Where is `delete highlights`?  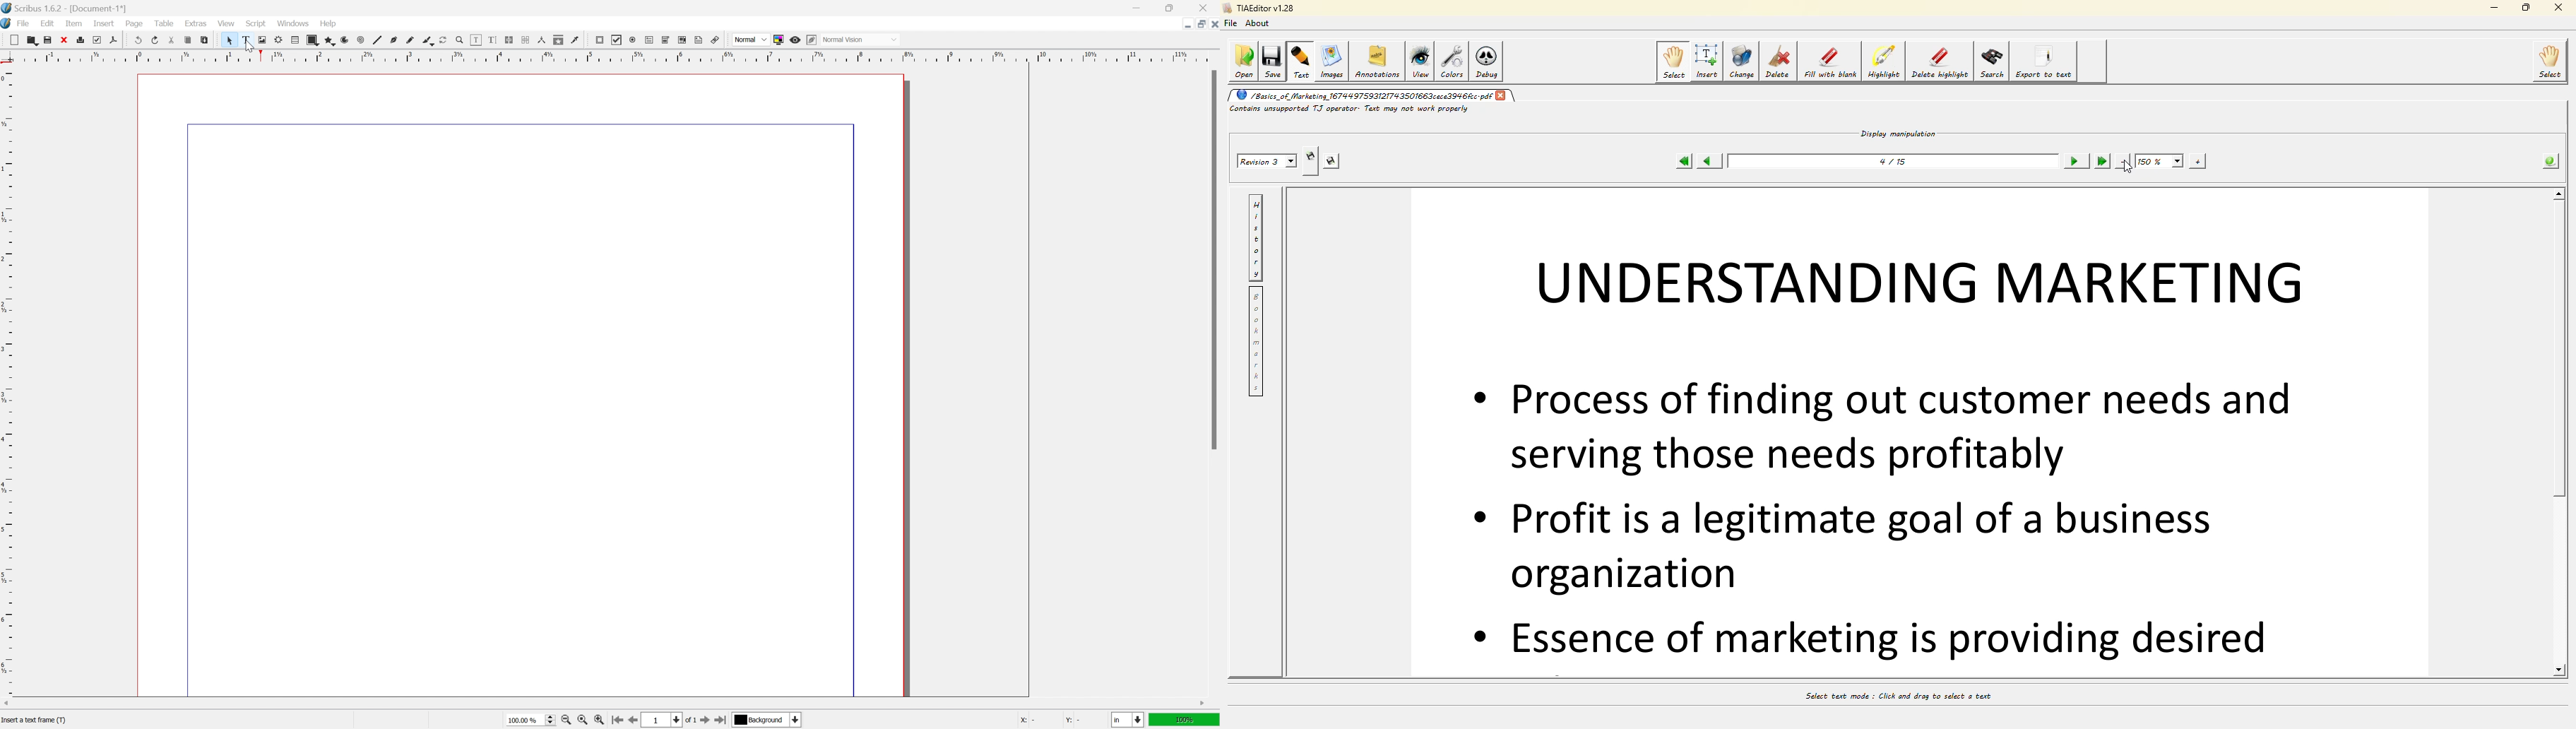
delete highlights is located at coordinates (1939, 64).